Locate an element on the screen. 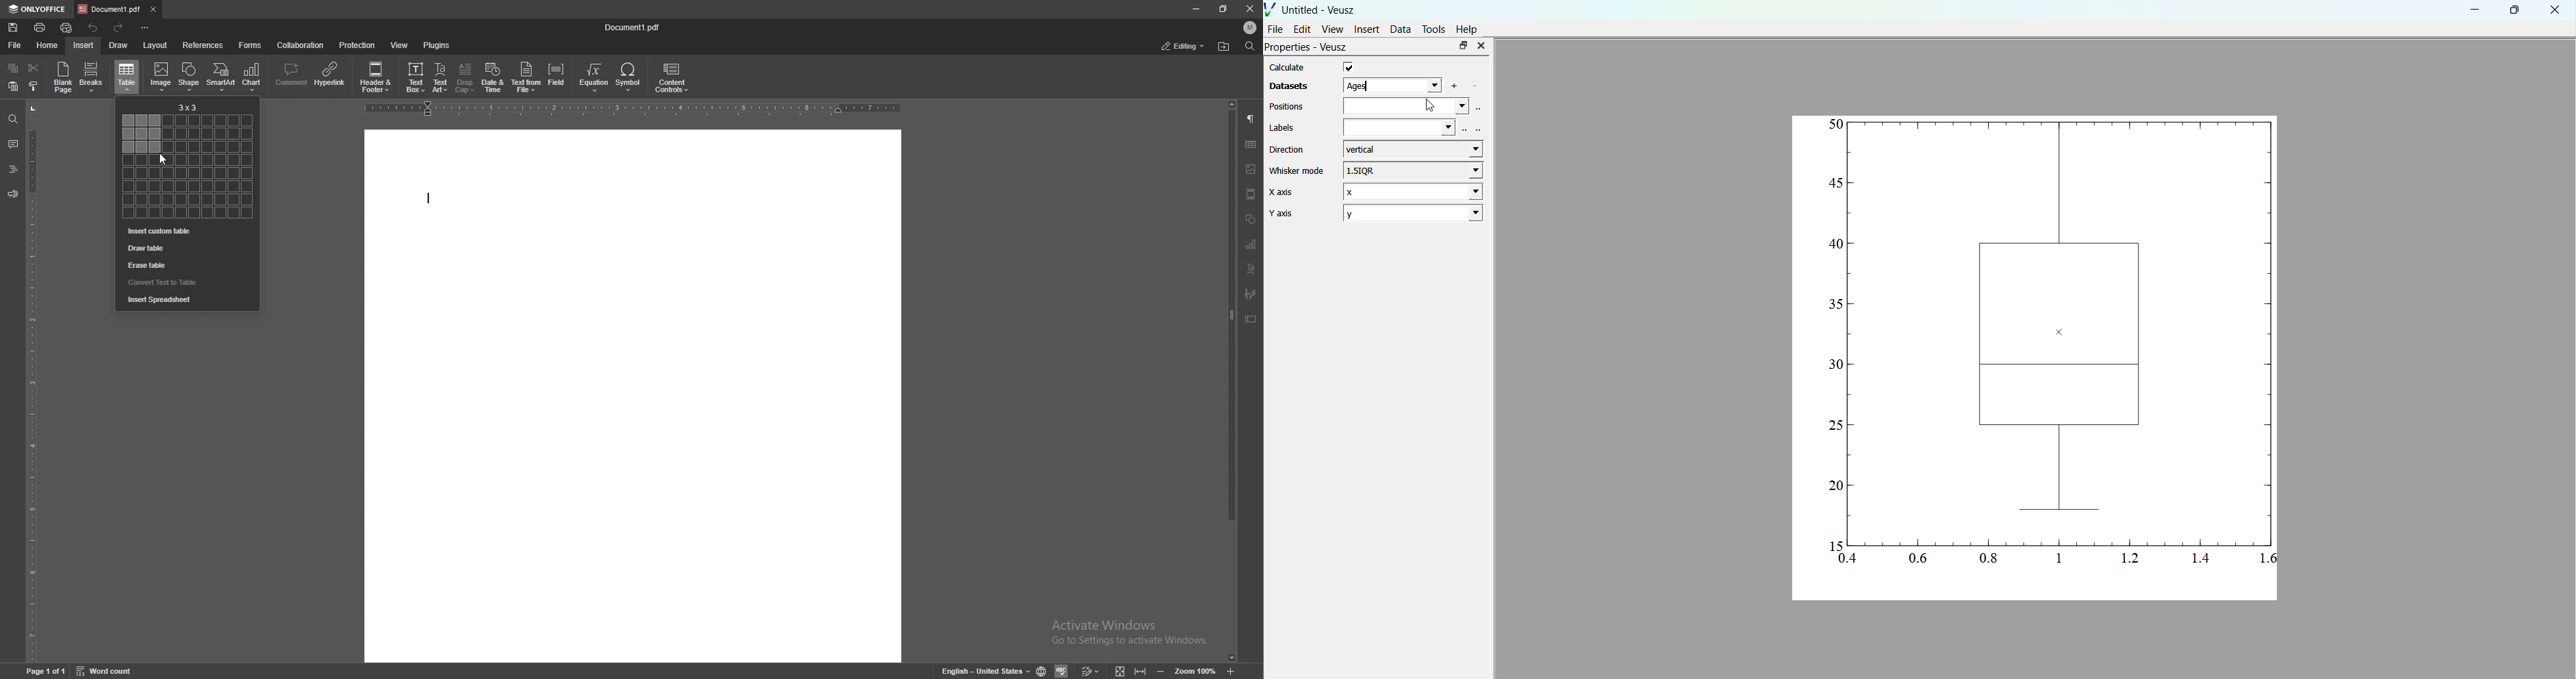 This screenshot has width=2576, height=700. zoom out is located at coordinates (1232, 671).